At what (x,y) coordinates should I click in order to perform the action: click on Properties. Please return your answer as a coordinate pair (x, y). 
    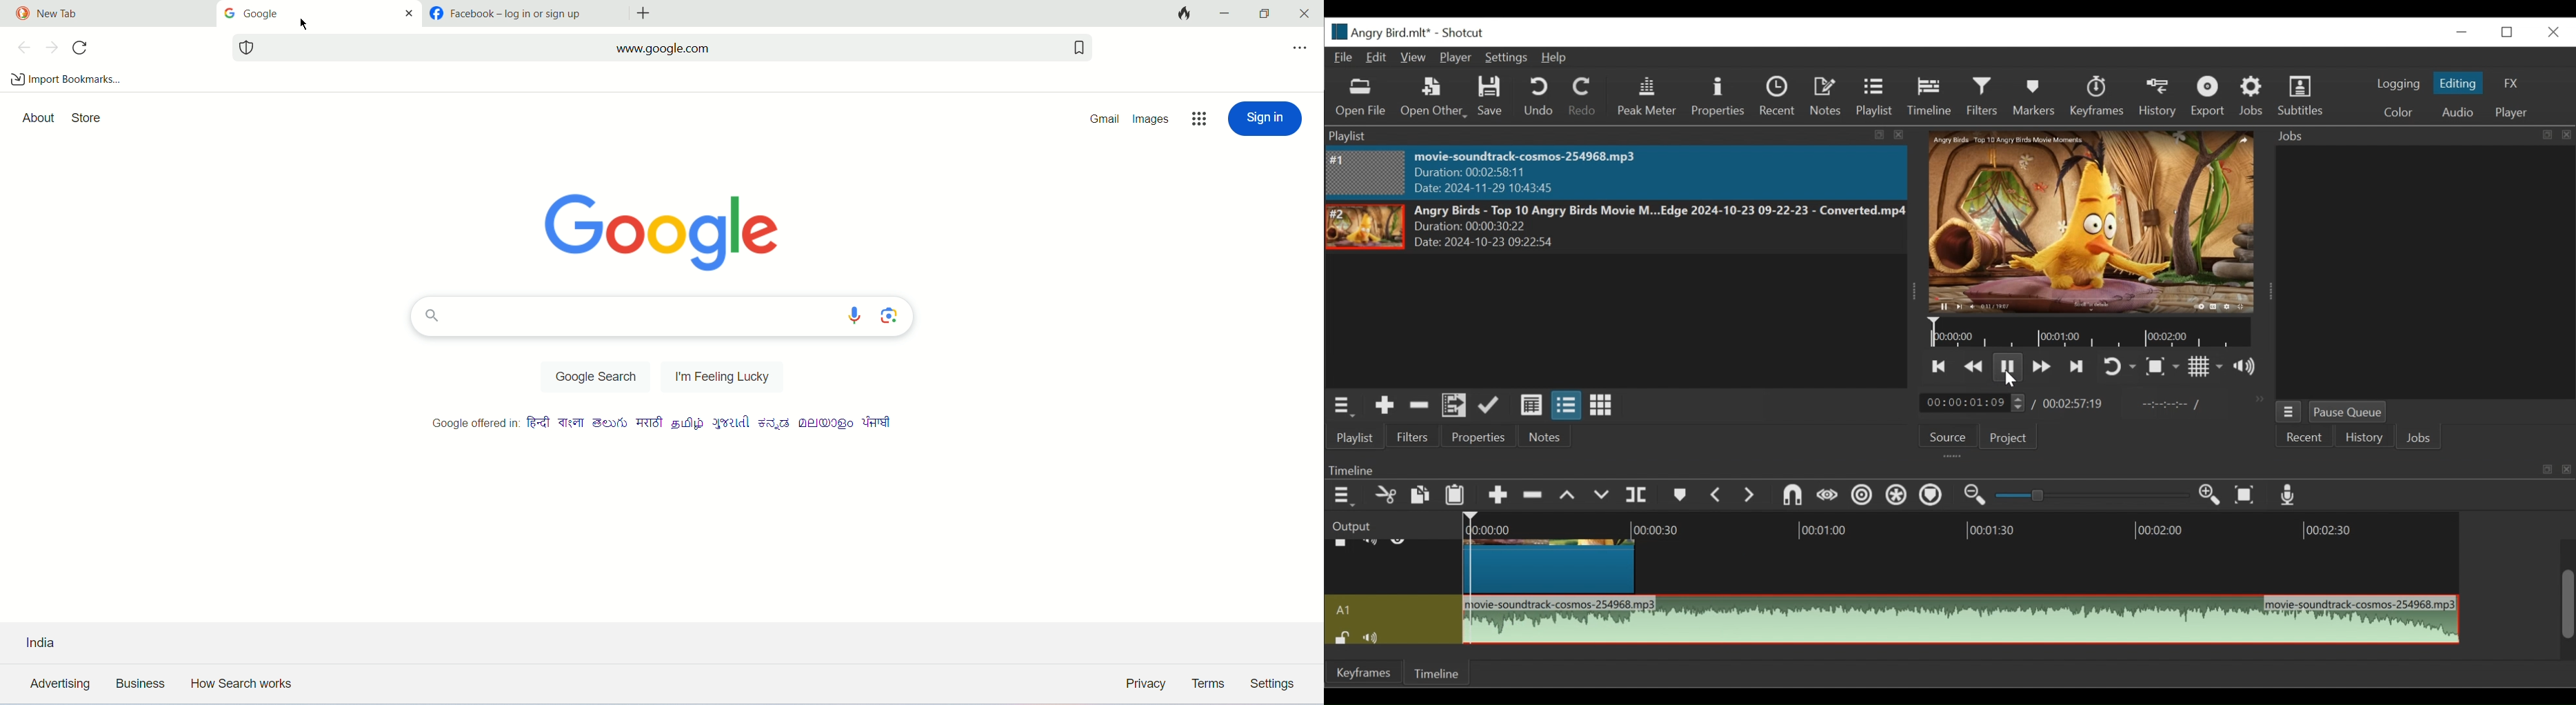
    Looking at the image, I should click on (1718, 96).